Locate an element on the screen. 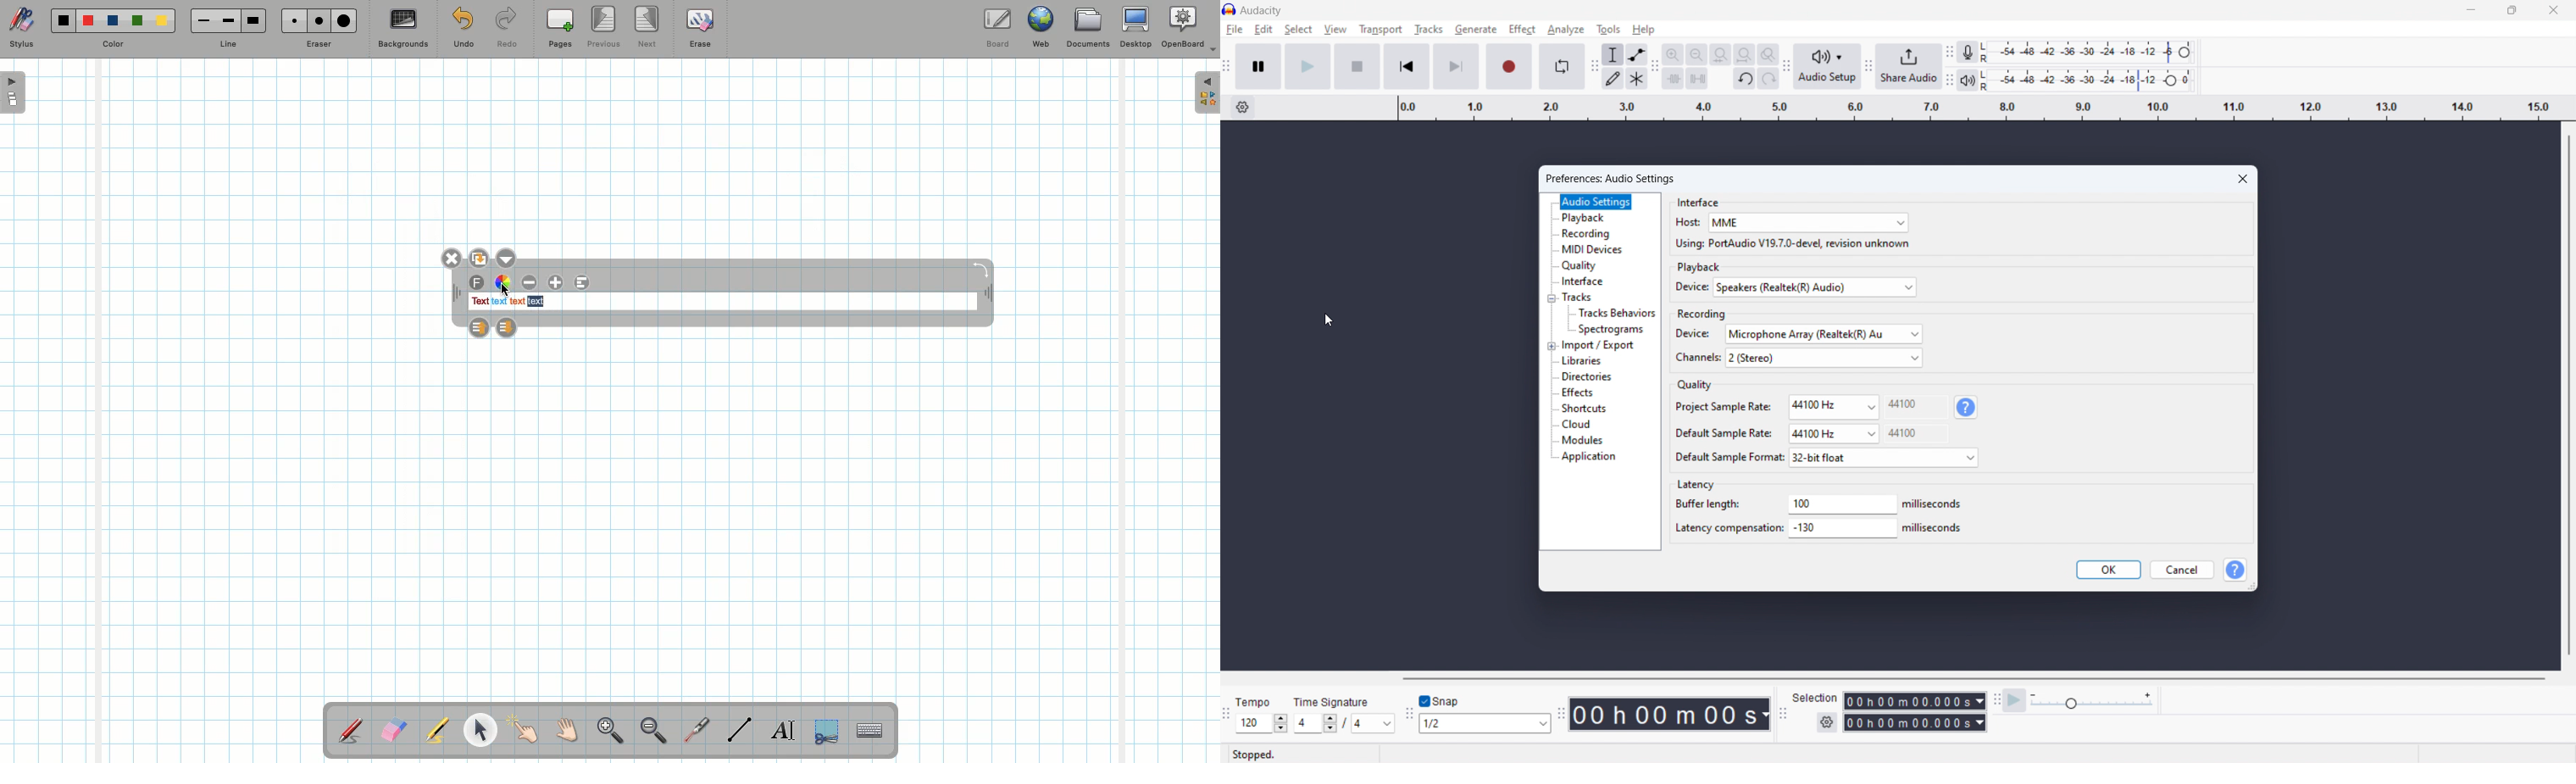 The width and height of the screenshot is (2576, 784). Expand is located at coordinates (1207, 92).